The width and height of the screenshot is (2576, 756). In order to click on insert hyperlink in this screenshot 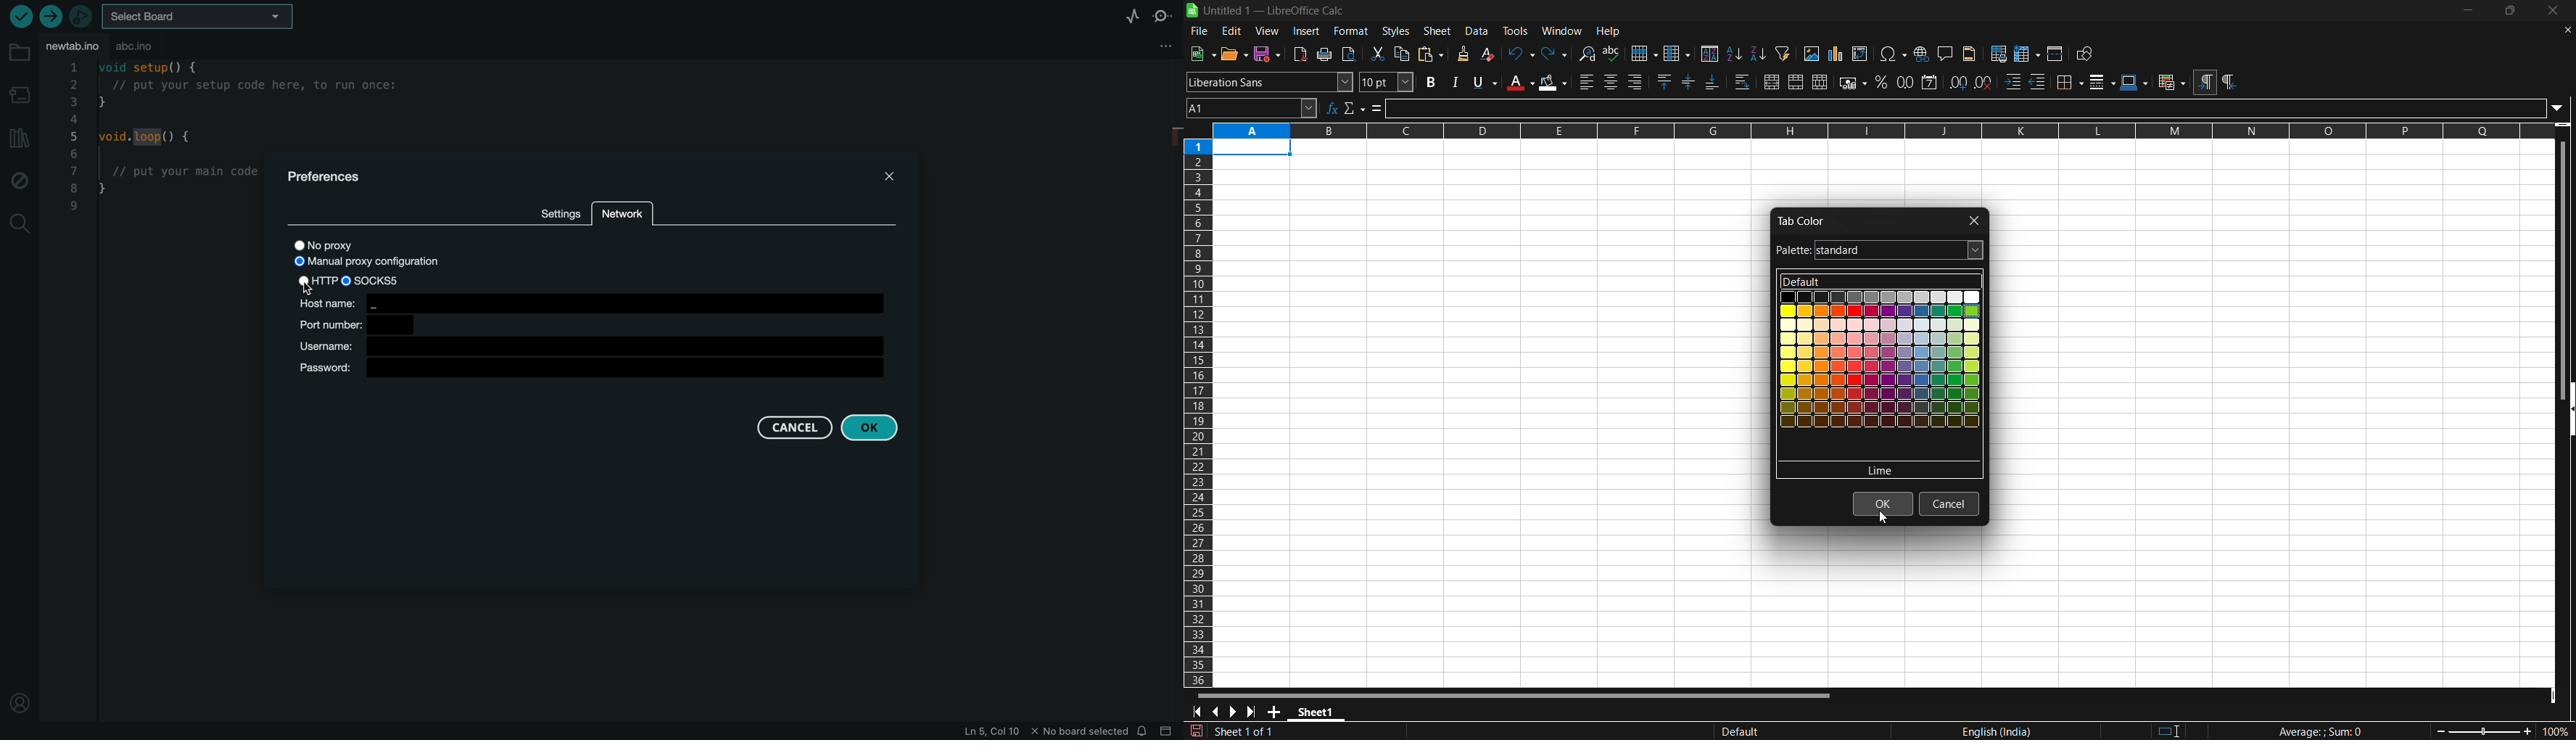, I will do `click(1922, 54)`.